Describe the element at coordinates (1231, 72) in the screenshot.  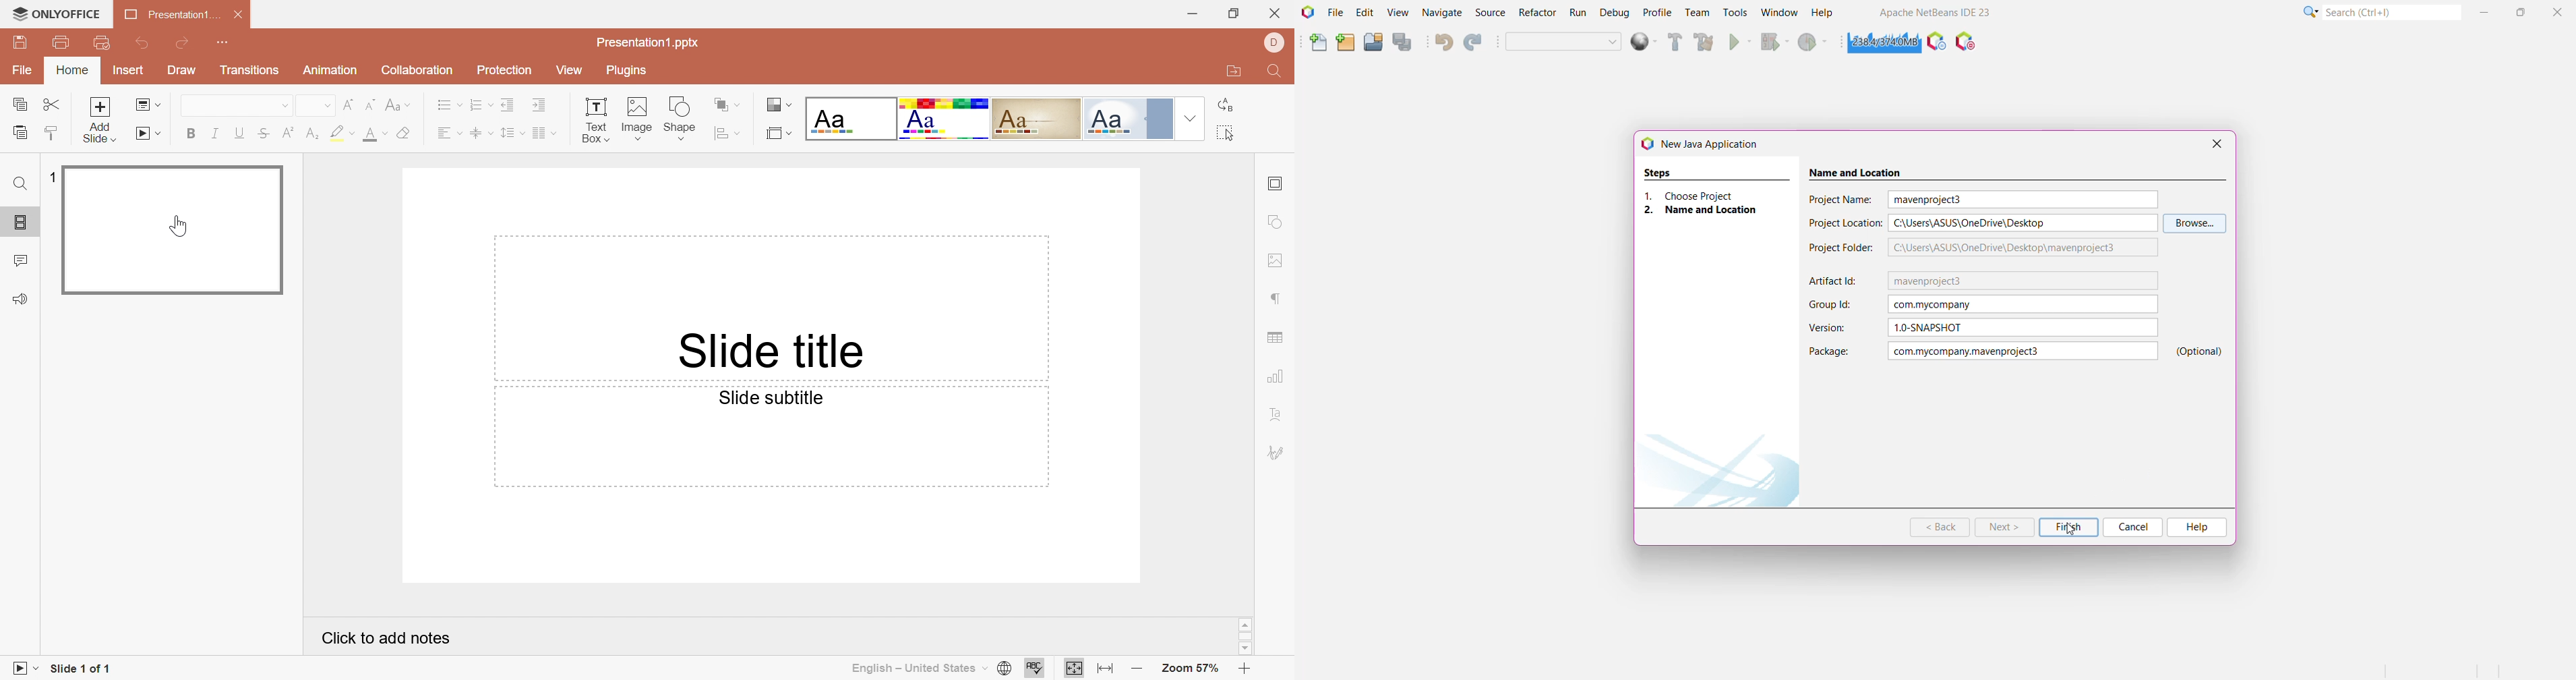
I see `Open file location` at that location.